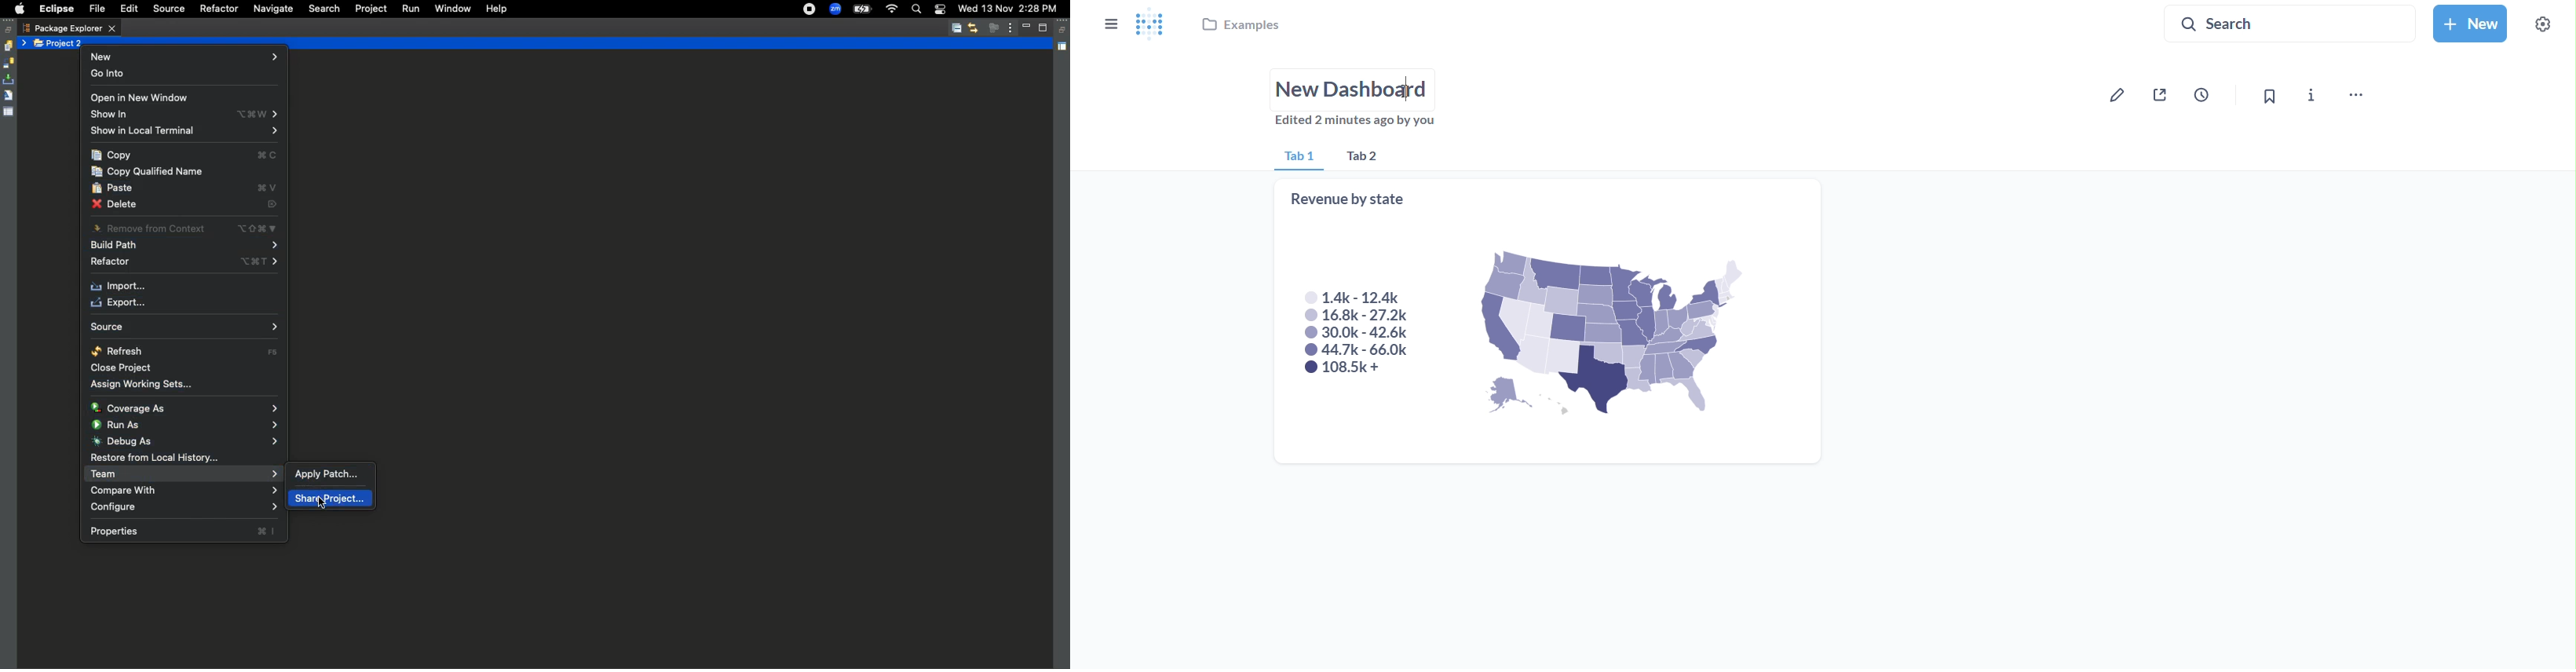  What do you see at coordinates (1154, 25) in the screenshot?
I see `logo` at bounding box center [1154, 25].